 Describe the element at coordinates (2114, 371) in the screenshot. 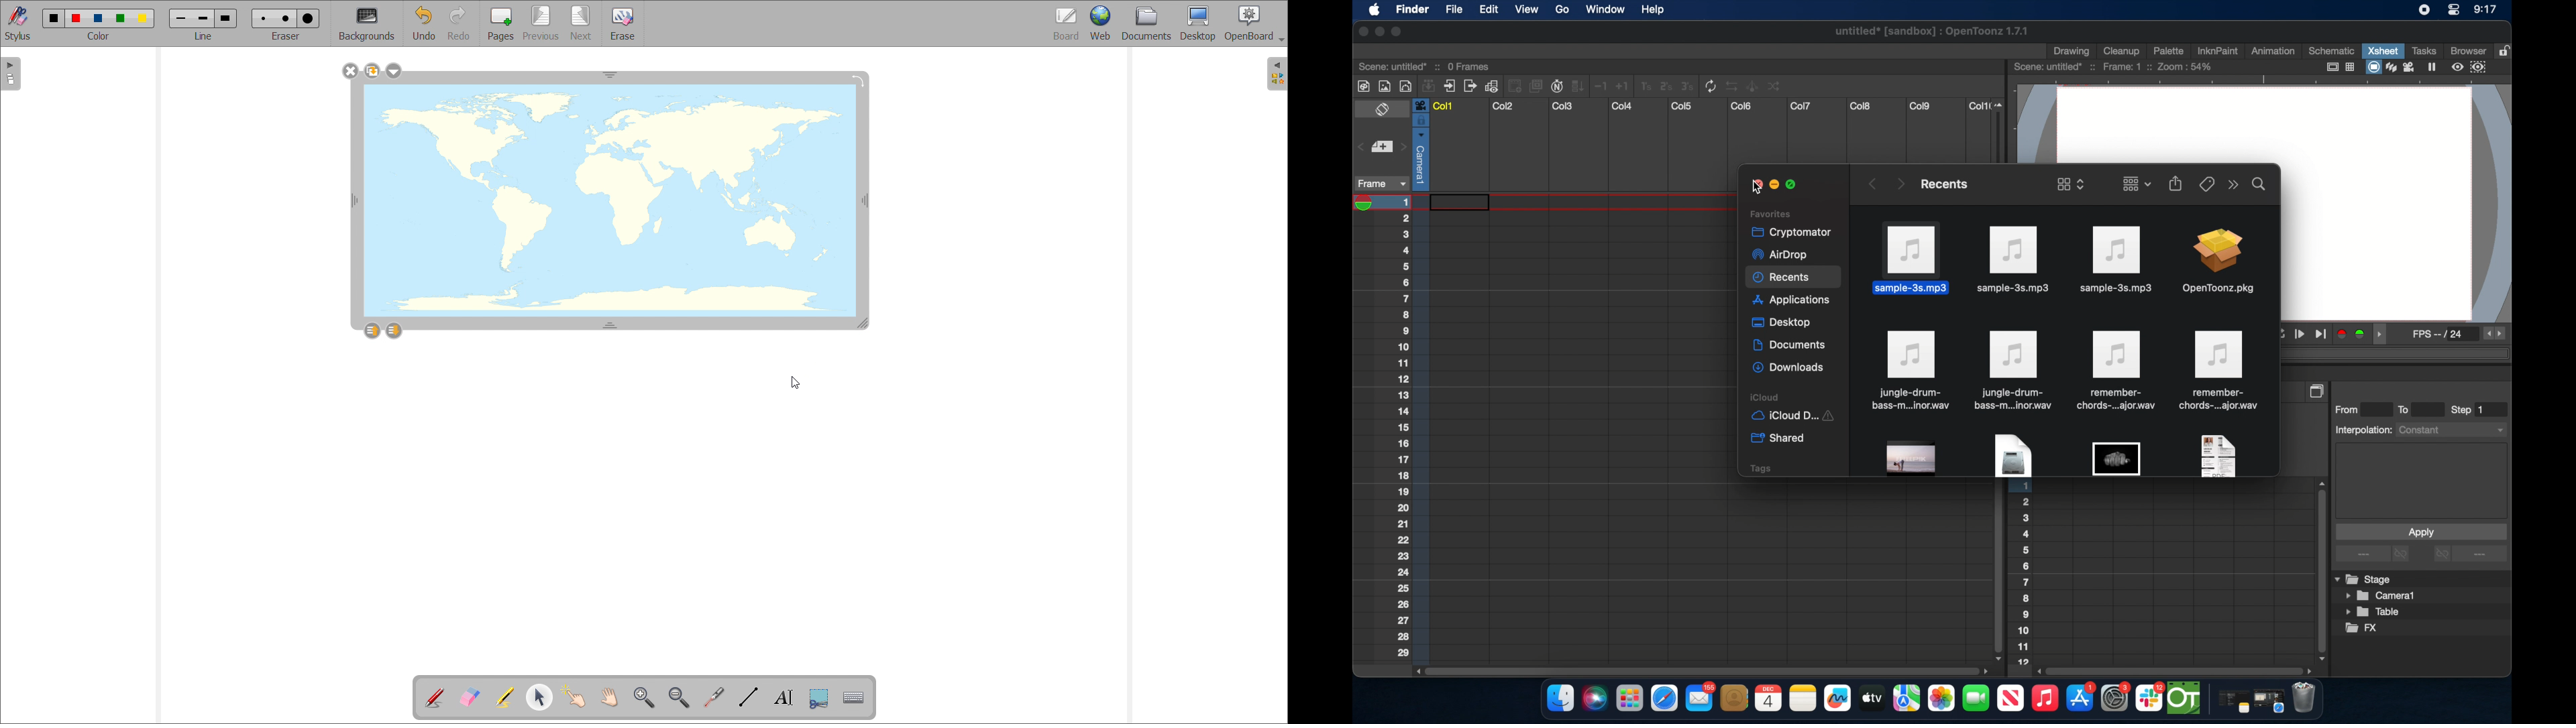

I see `file` at that location.